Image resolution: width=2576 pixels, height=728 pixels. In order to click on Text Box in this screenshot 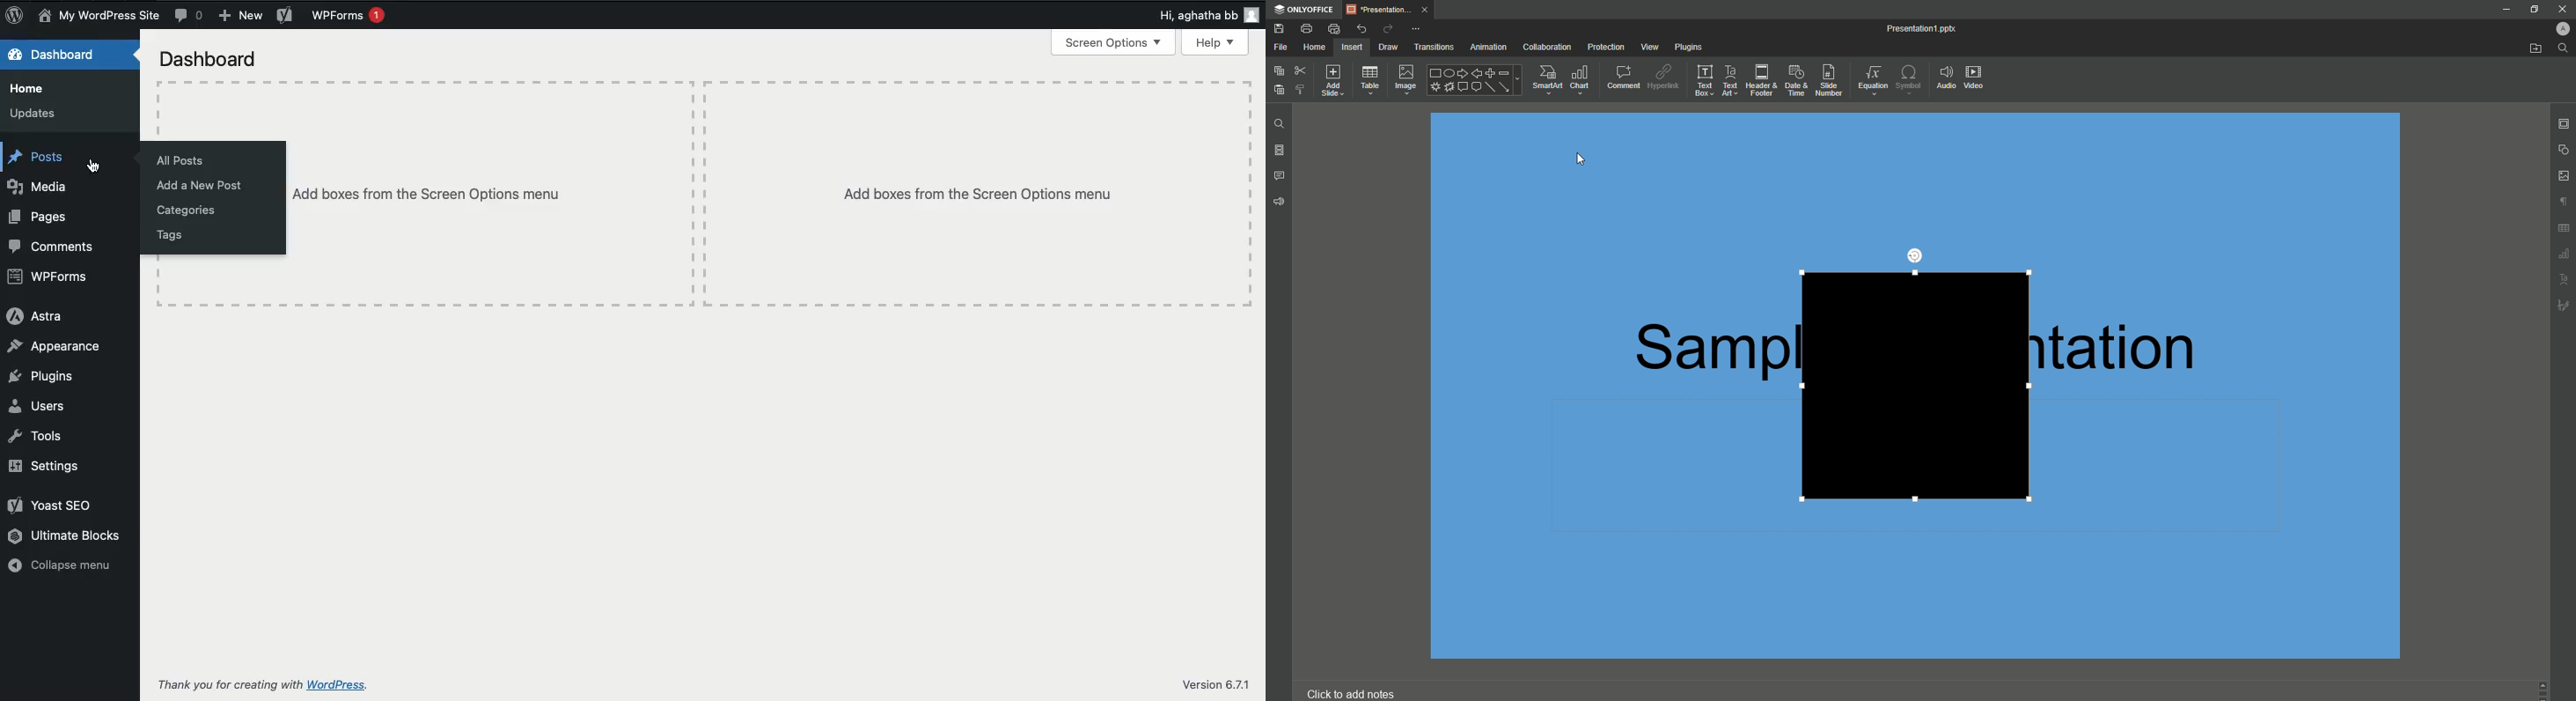, I will do `click(1701, 81)`.